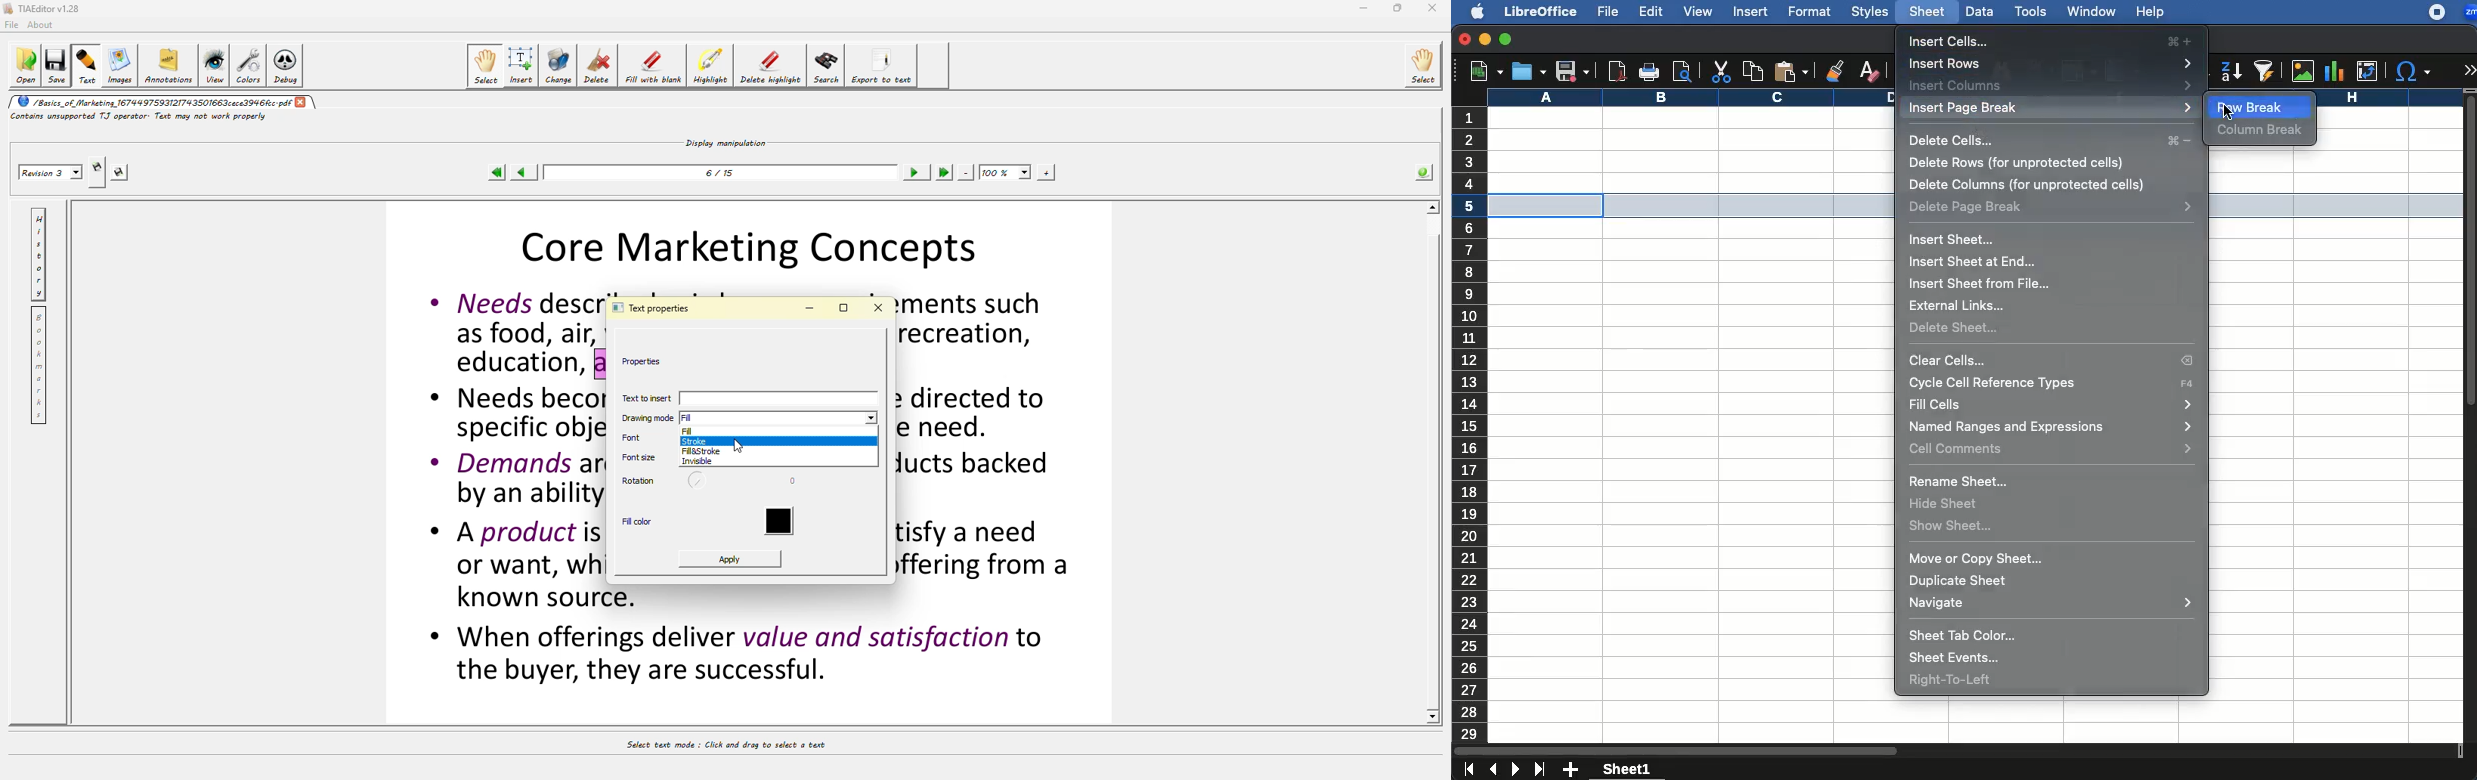 The height and width of the screenshot is (784, 2492). Describe the element at coordinates (1650, 12) in the screenshot. I see `edit` at that location.